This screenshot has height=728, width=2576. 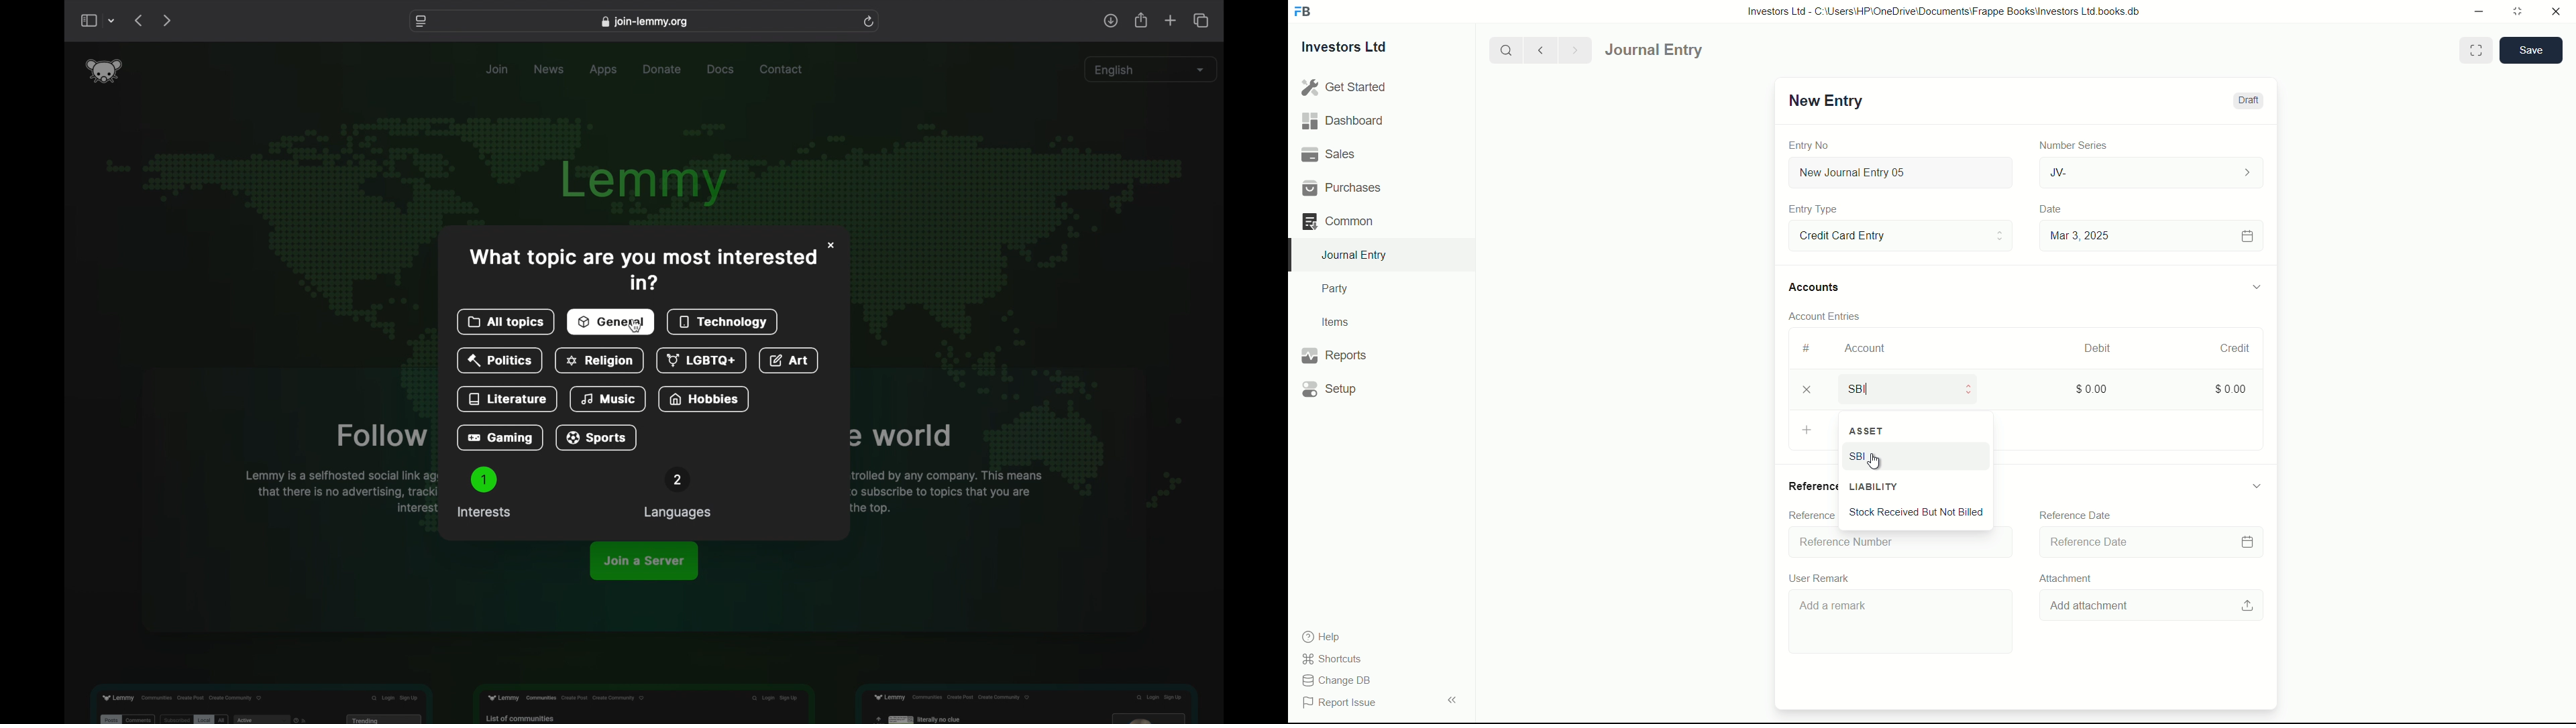 What do you see at coordinates (2062, 577) in the screenshot?
I see `Attachment` at bounding box center [2062, 577].